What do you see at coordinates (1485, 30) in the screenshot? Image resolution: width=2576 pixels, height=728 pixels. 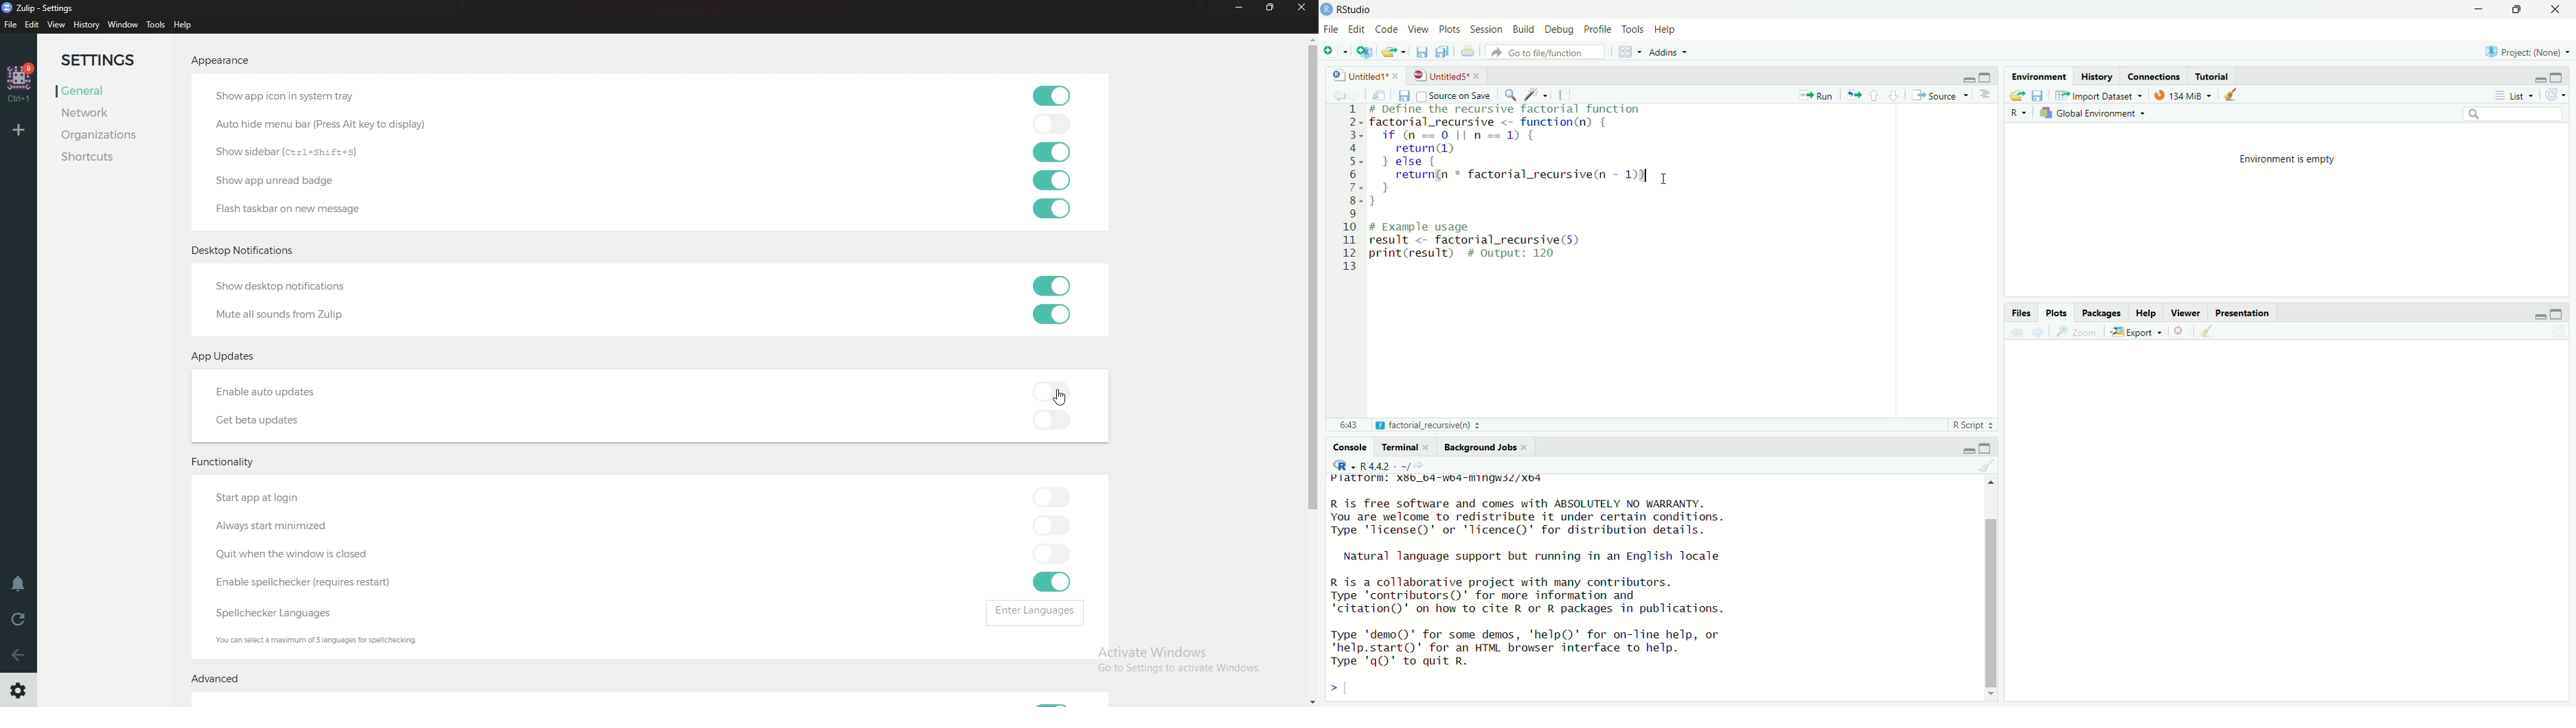 I see `Session` at bounding box center [1485, 30].